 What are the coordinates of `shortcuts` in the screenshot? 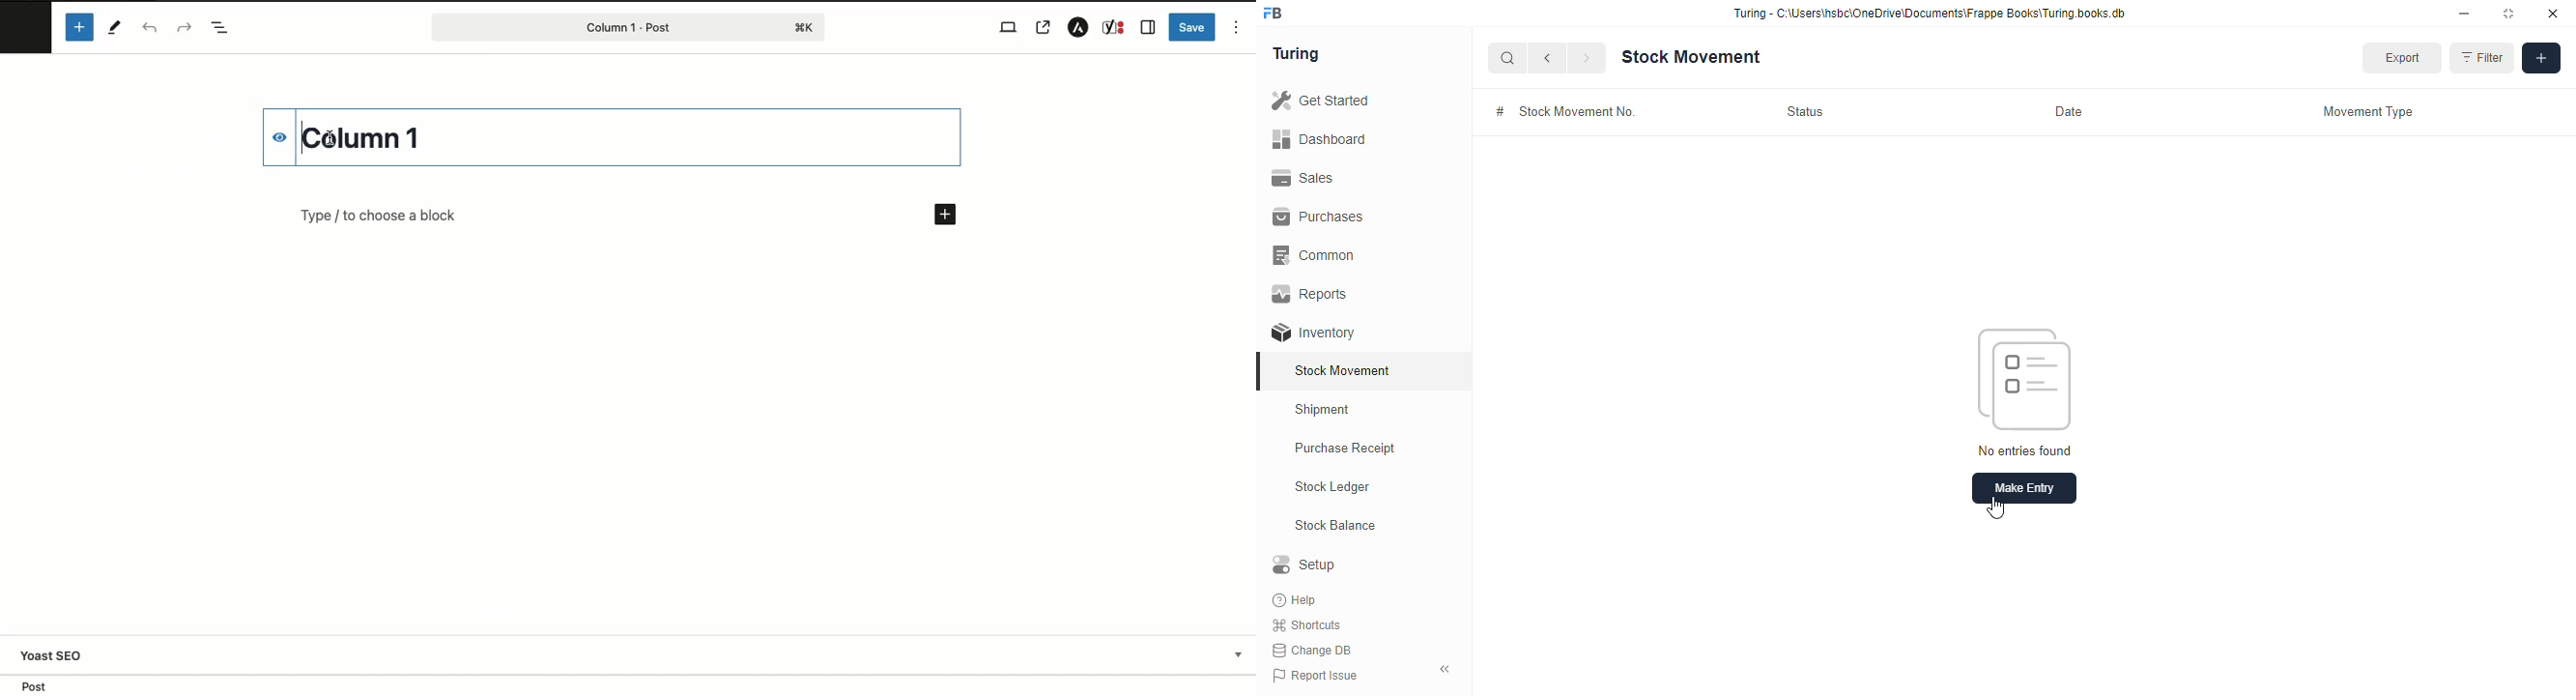 It's located at (1306, 625).